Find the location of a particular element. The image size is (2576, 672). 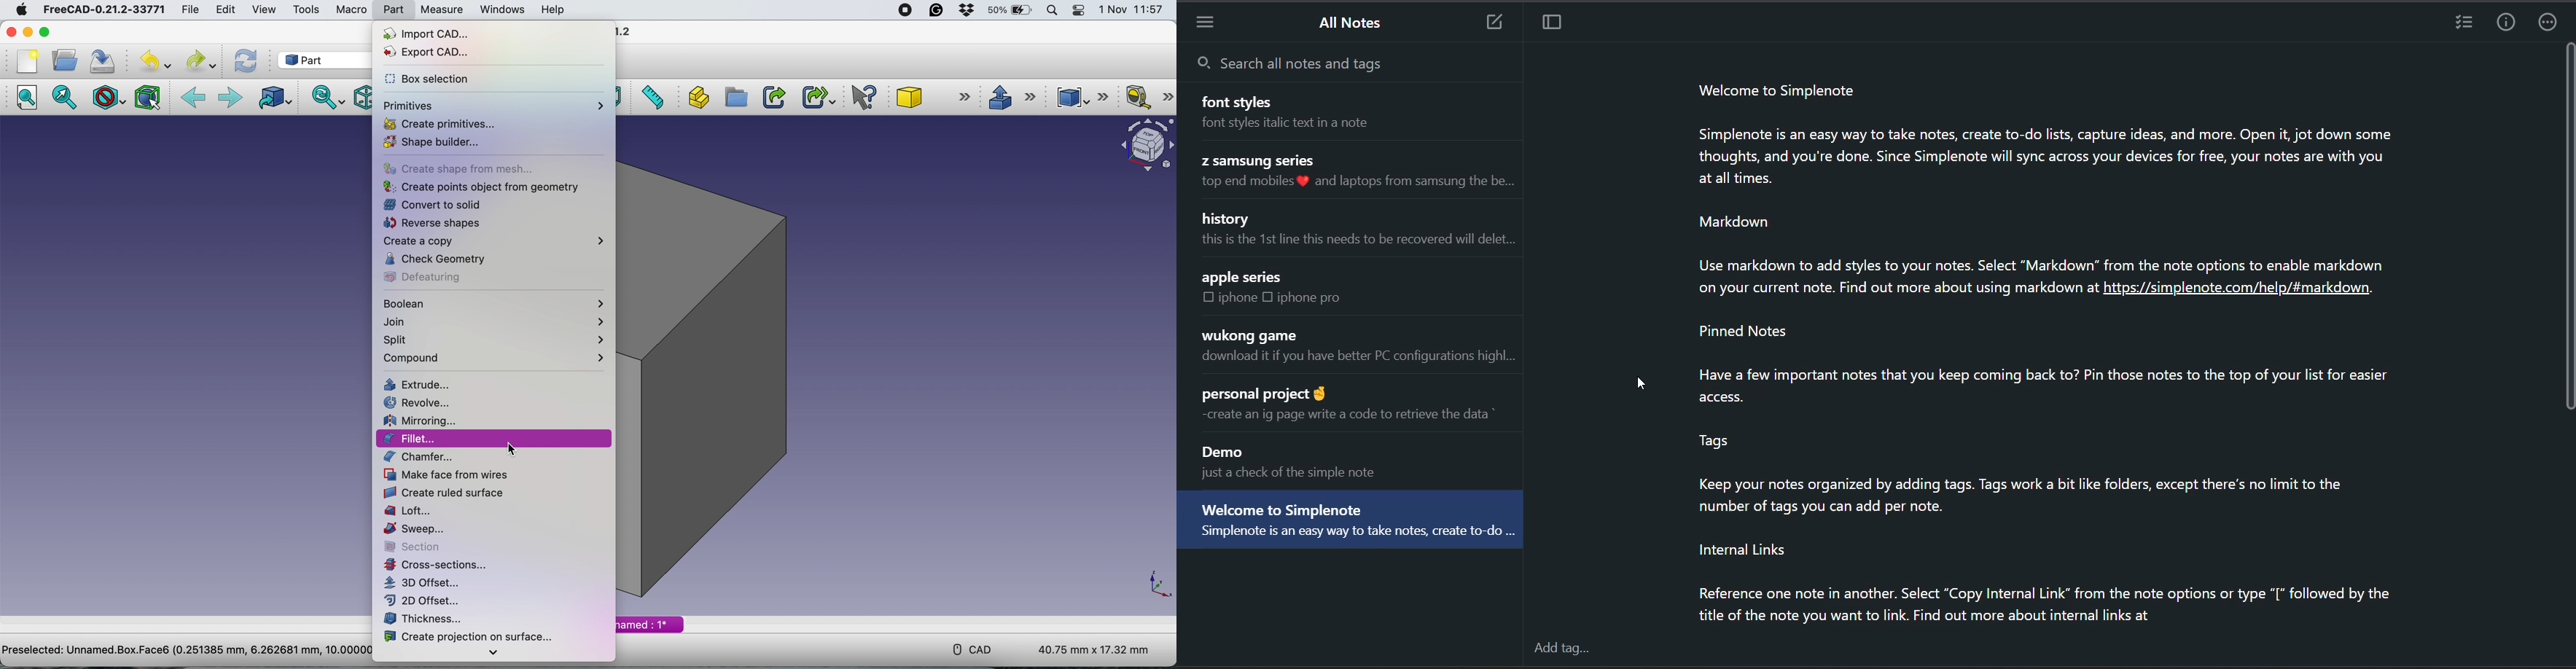

Demo is located at coordinates (1224, 451).